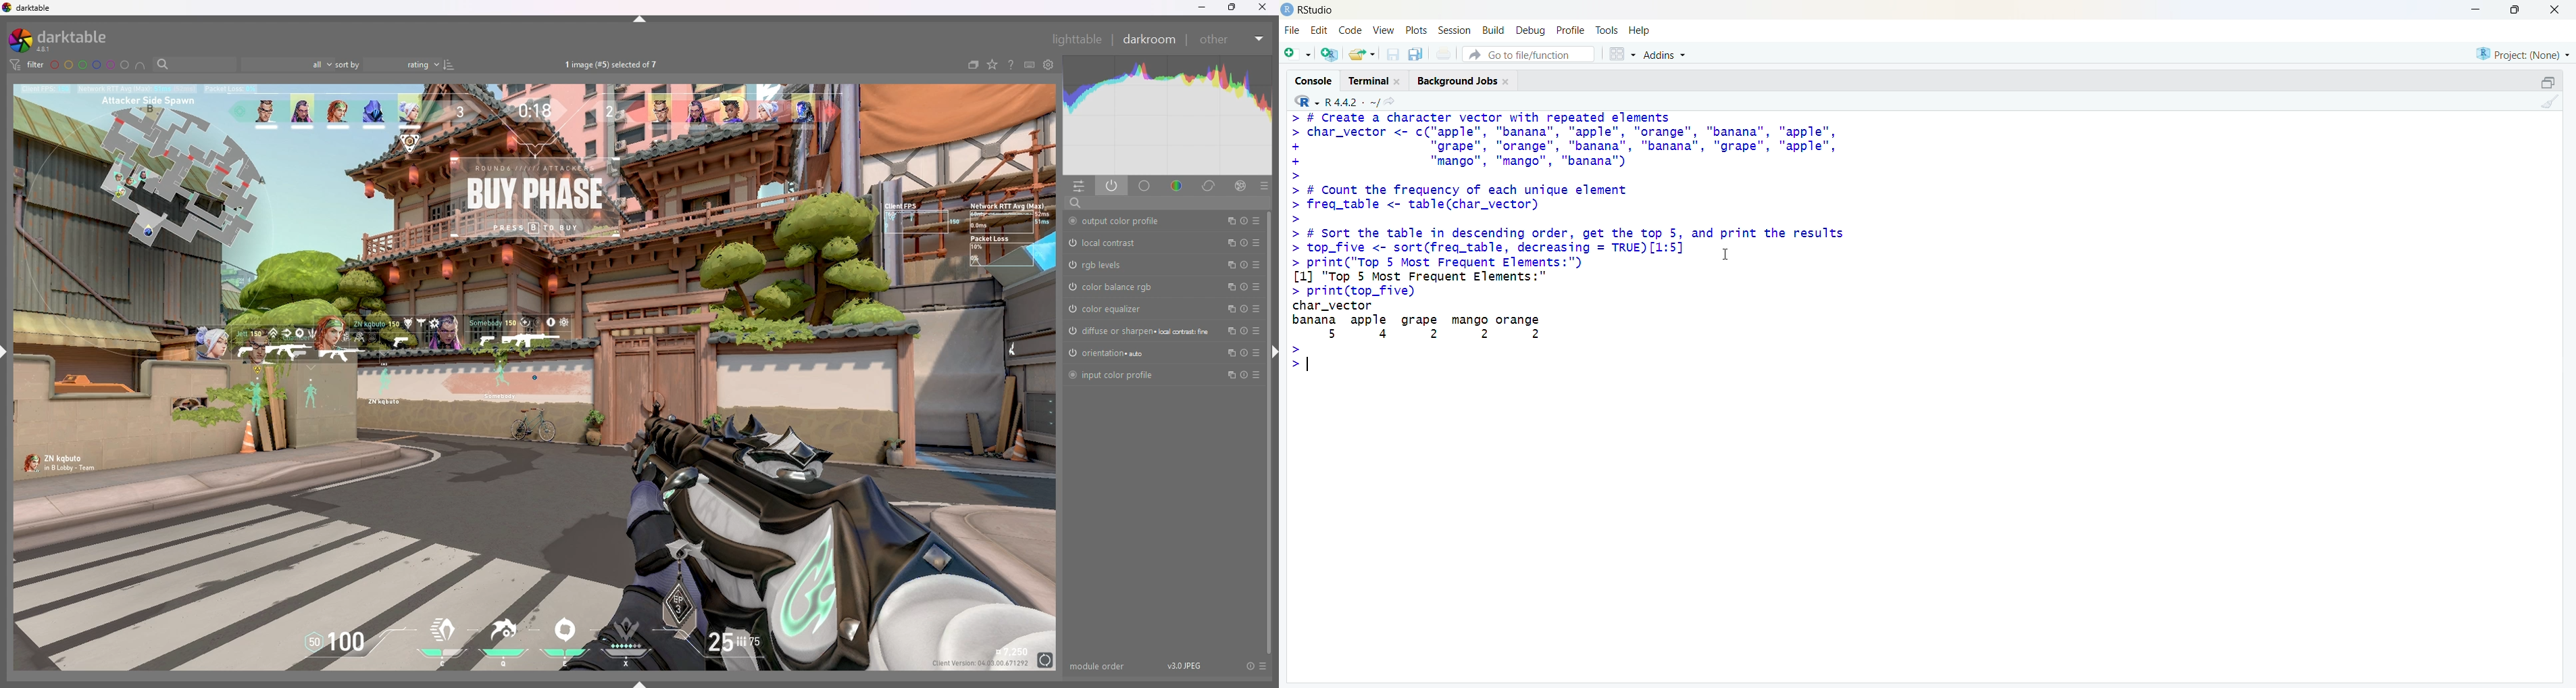 The width and height of the screenshot is (2576, 700). Describe the element at coordinates (1296, 55) in the screenshot. I see `New File` at that location.